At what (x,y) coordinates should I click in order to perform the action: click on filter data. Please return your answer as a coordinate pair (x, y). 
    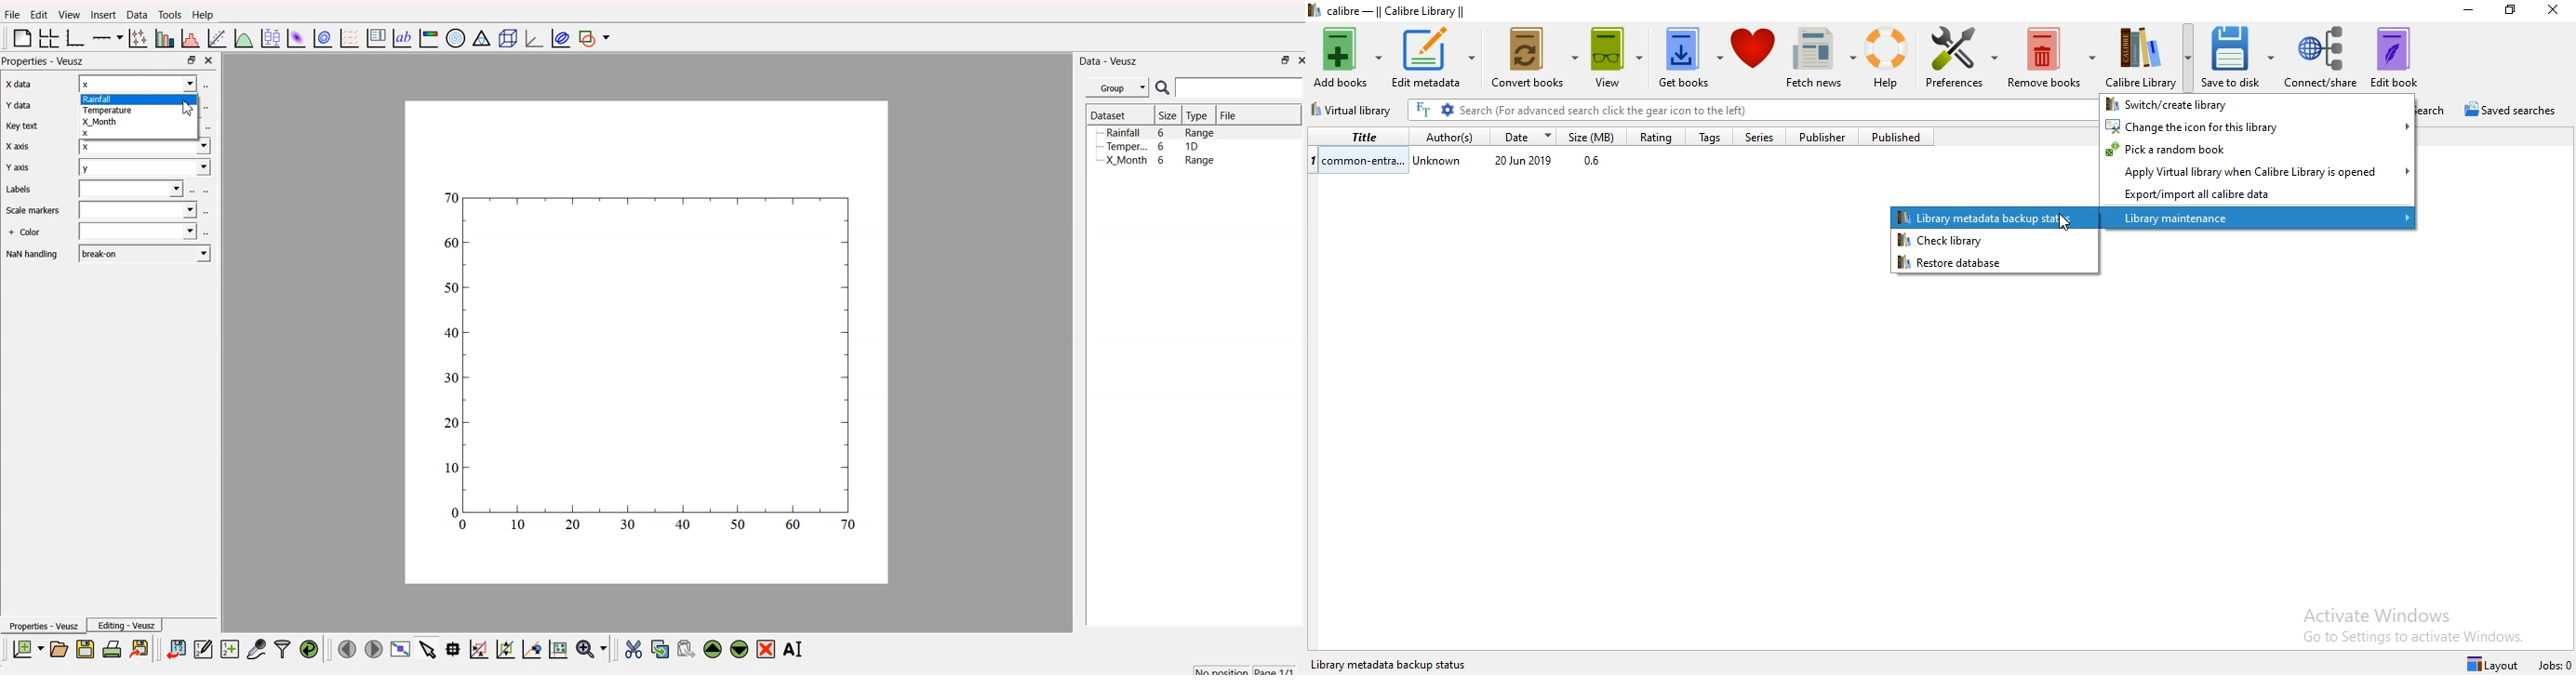
    Looking at the image, I should click on (282, 647).